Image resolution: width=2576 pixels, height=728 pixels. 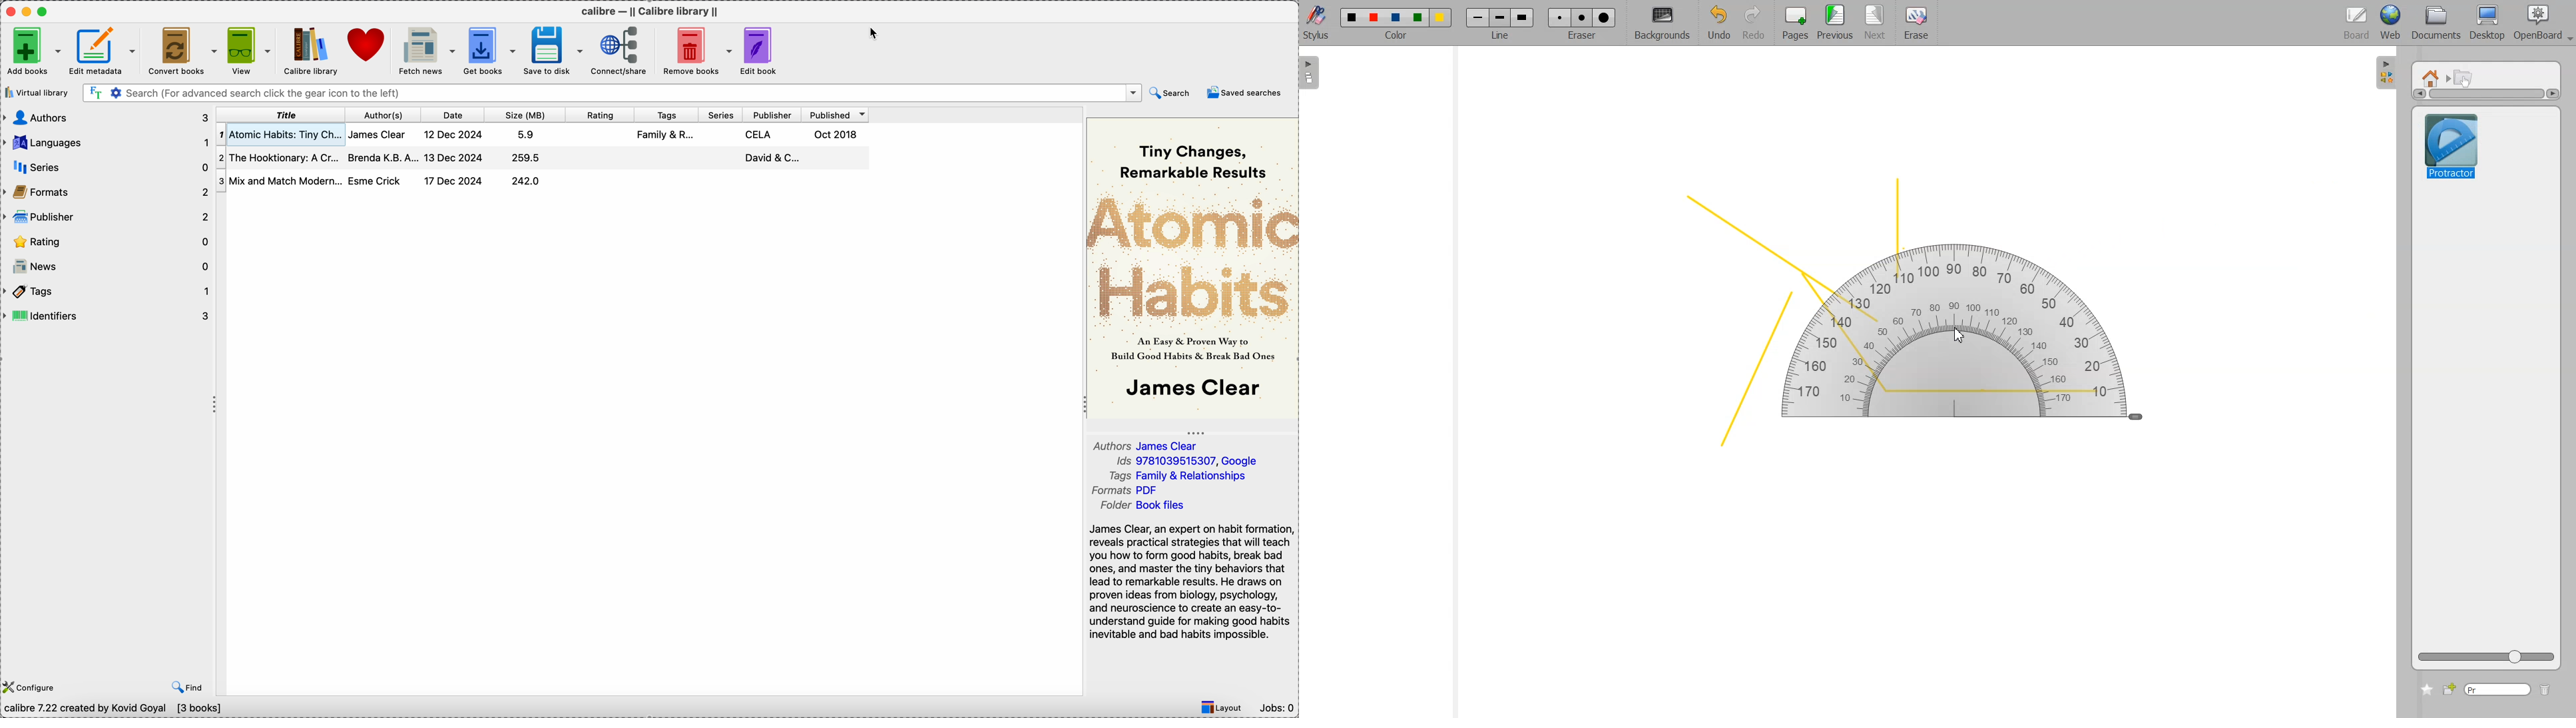 What do you see at coordinates (836, 113) in the screenshot?
I see `published` at bounding box center [836, 113].